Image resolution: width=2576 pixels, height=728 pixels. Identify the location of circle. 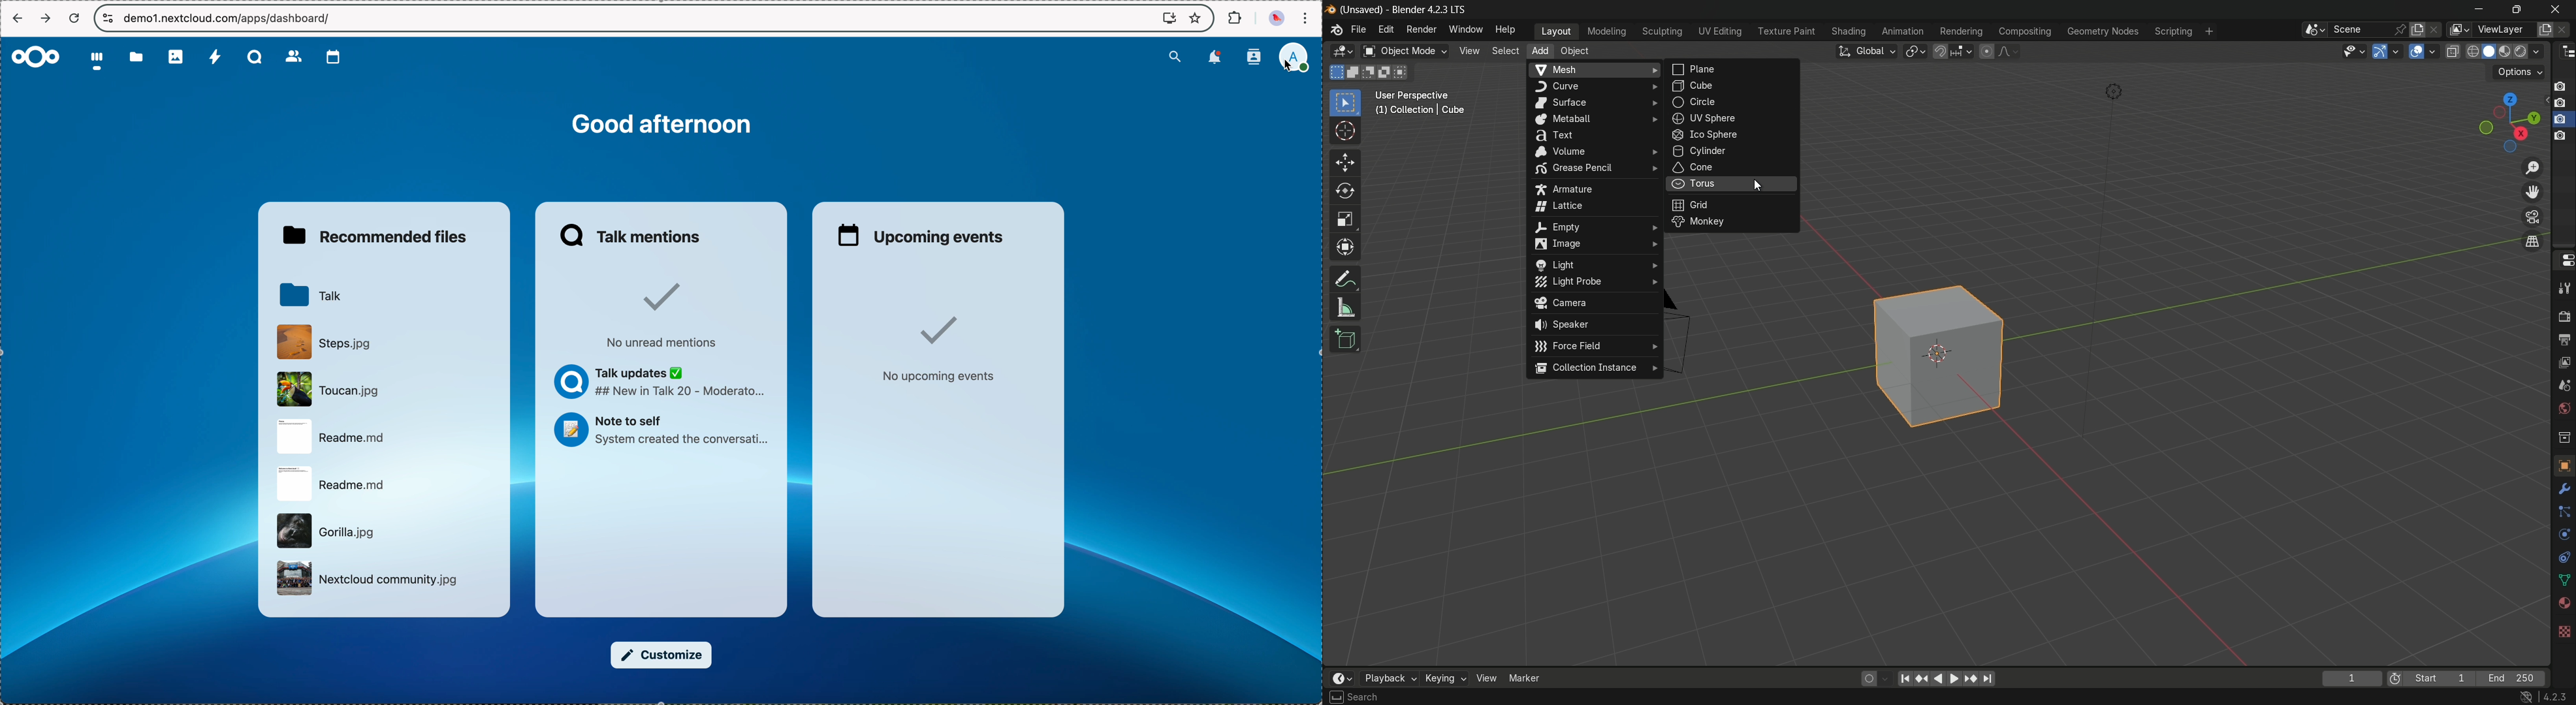
(1733, 102).